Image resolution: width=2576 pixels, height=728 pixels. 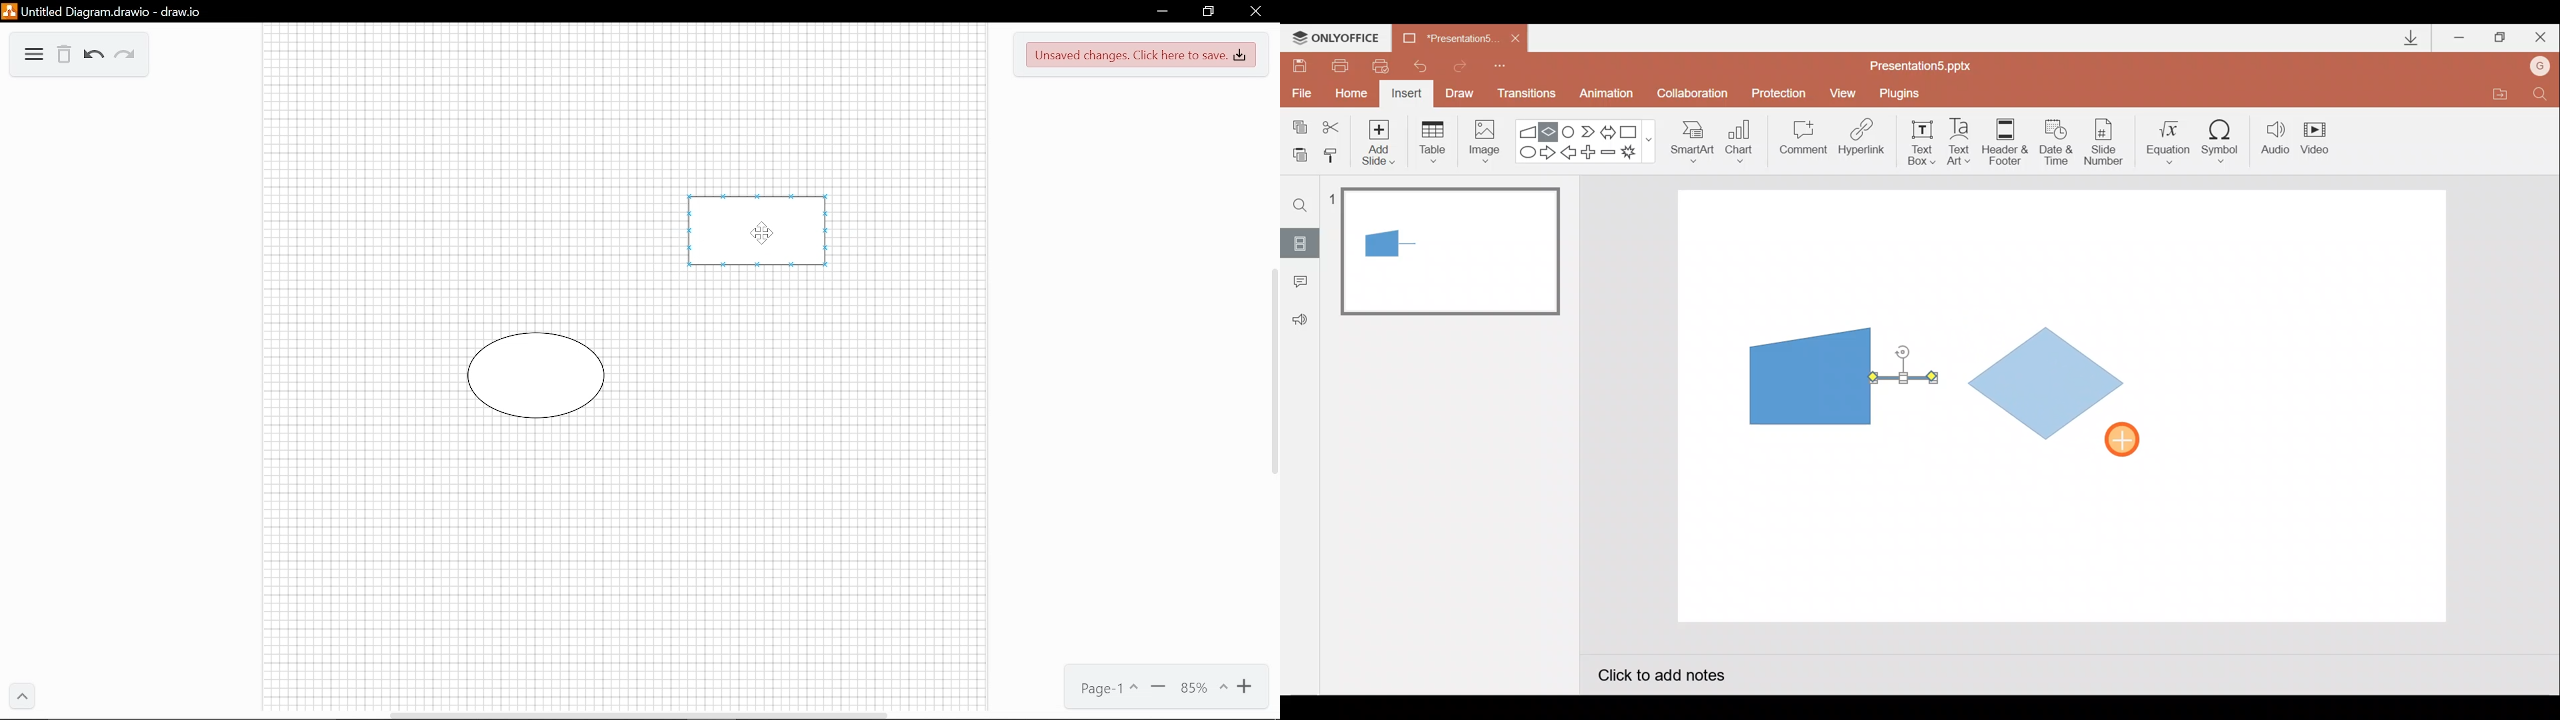 What do you see at coordinates (1203, 690) in the screenshot?
I see `Current zoom (85%)` at bounding box center [1203, 690].